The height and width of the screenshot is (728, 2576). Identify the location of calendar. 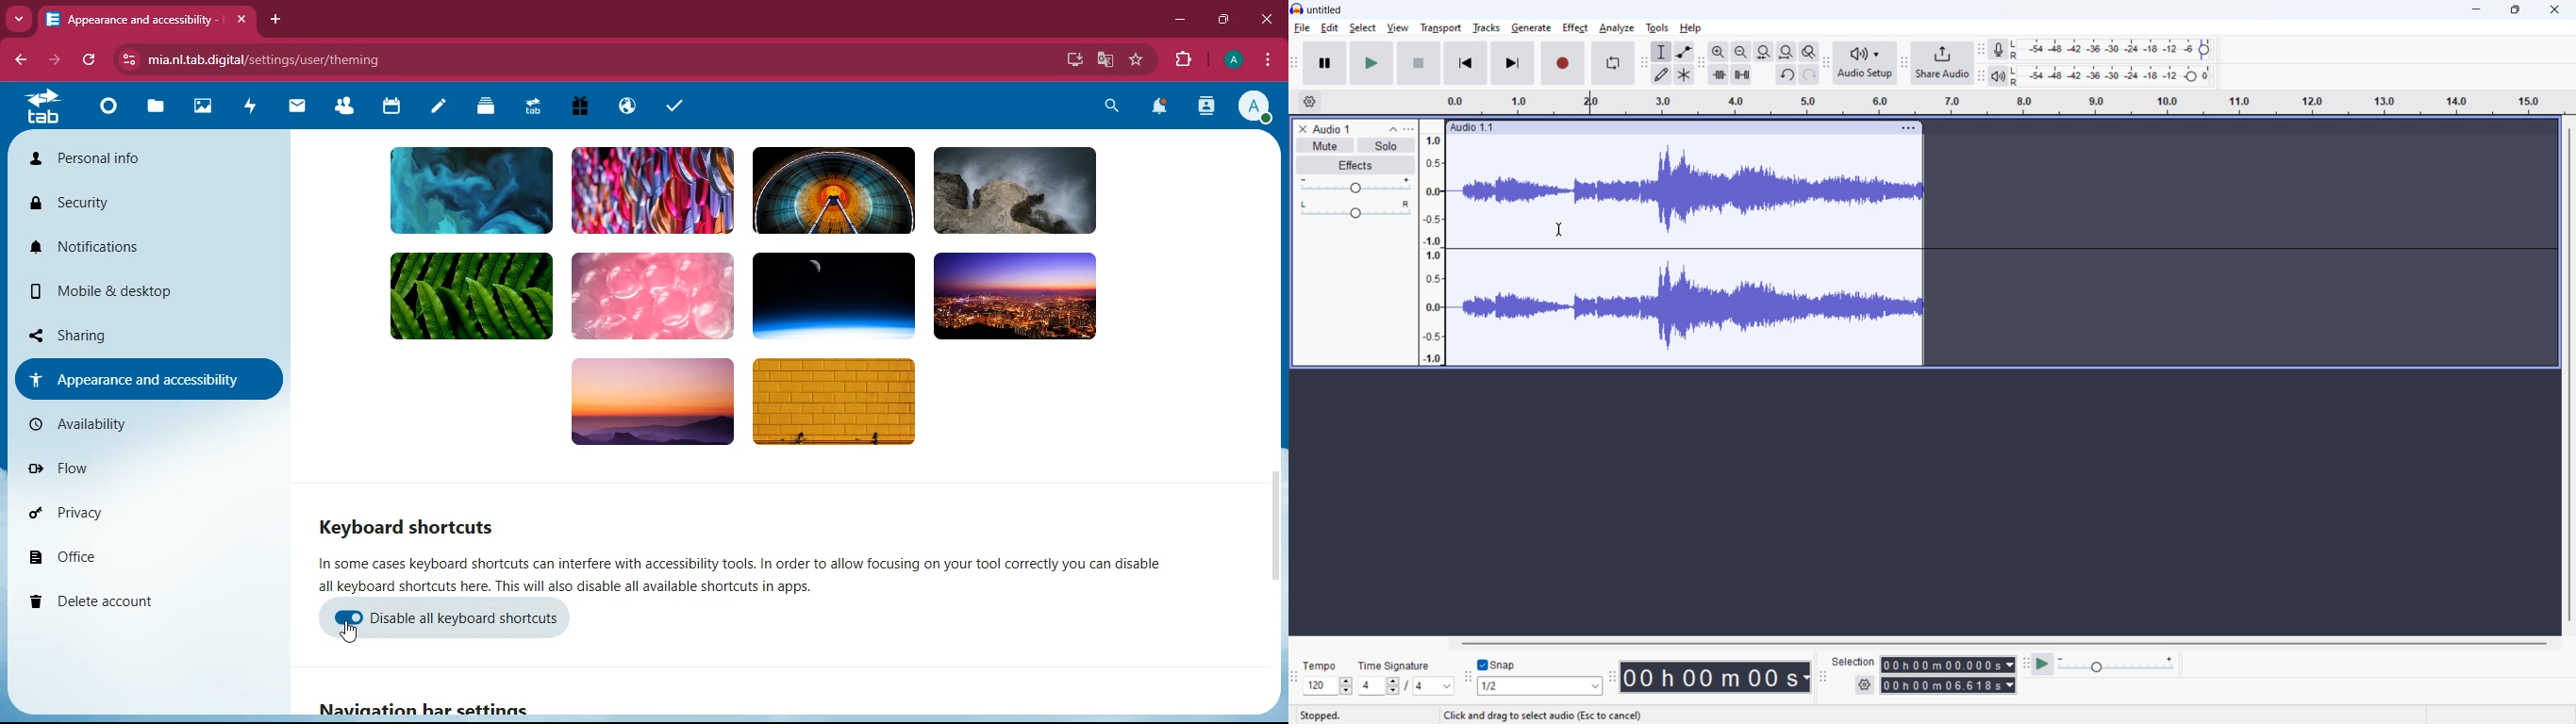
(392, 108).